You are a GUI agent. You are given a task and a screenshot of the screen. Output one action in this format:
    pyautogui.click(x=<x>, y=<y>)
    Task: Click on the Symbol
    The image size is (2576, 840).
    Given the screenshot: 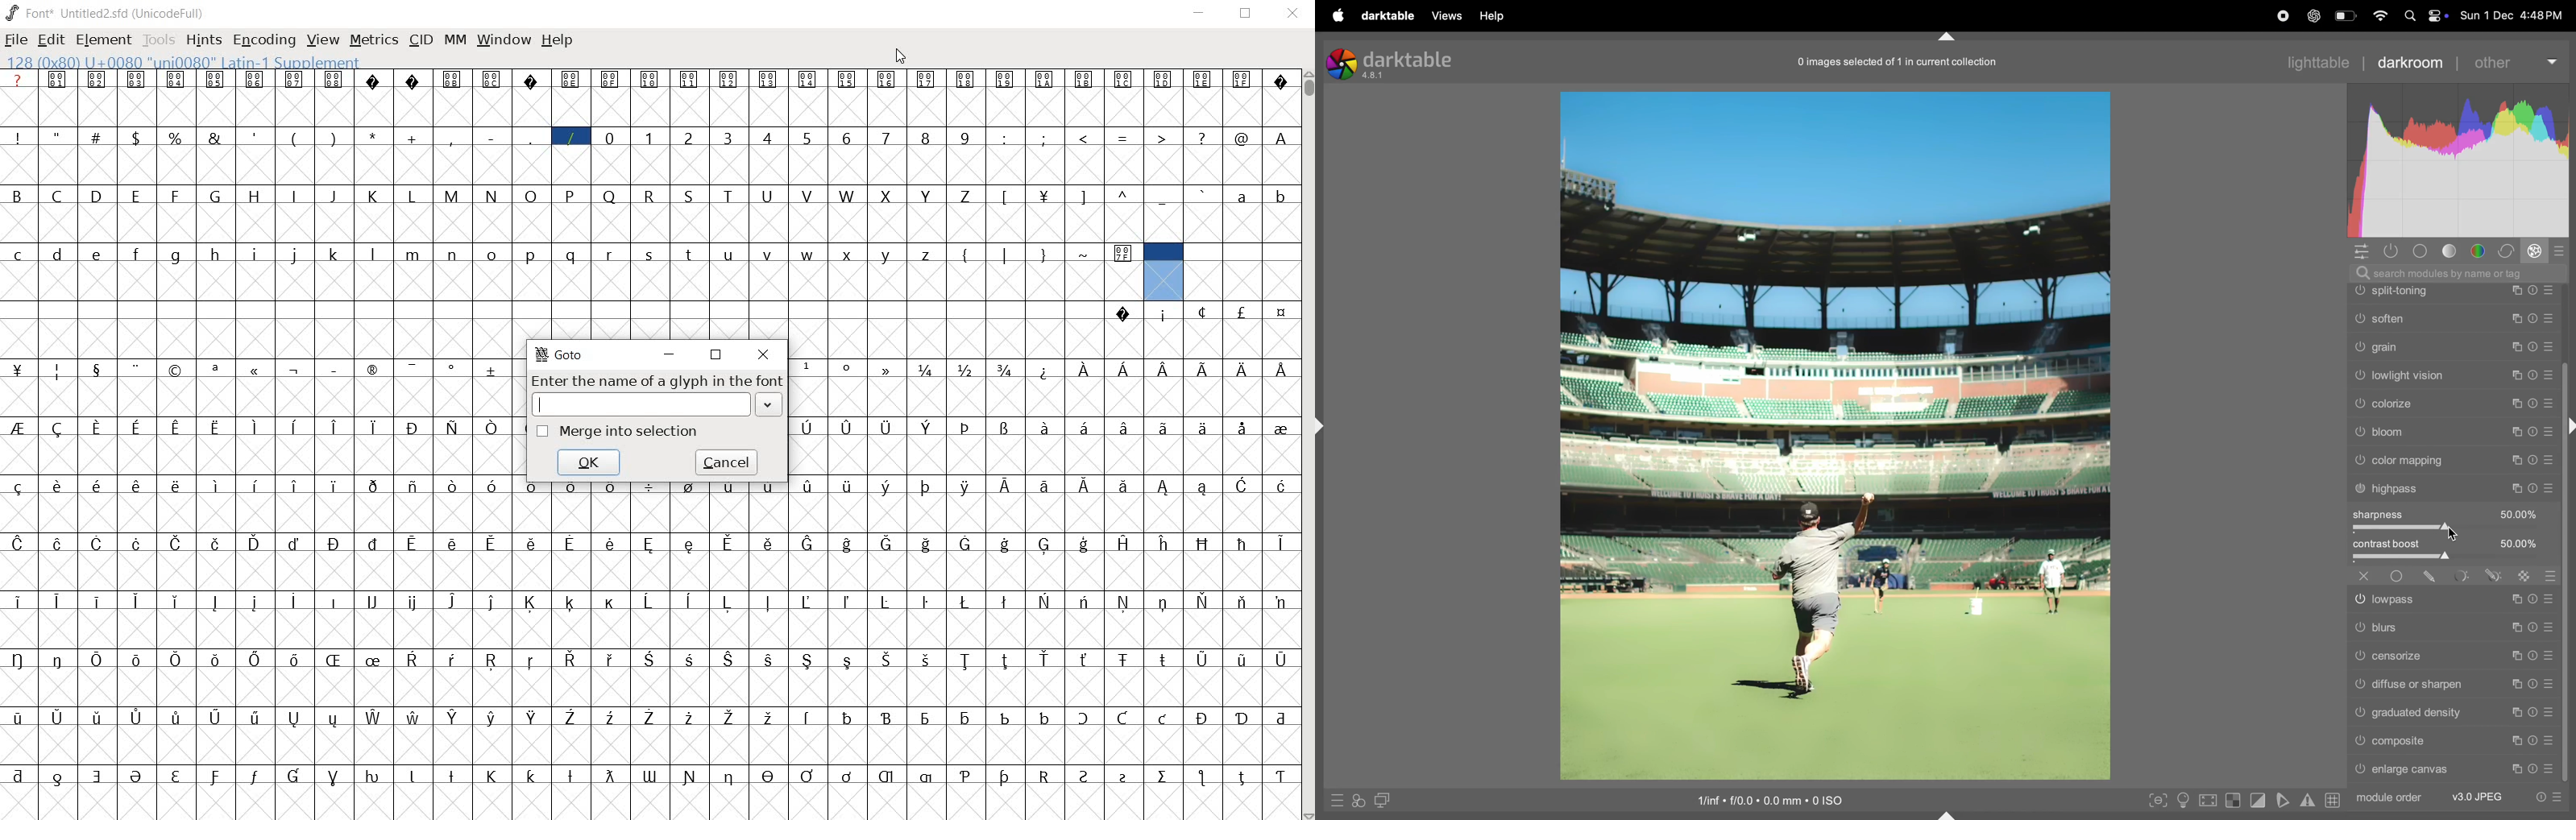 What is the action you would take?
    pyautogui.click(x=1162, y=717)
    